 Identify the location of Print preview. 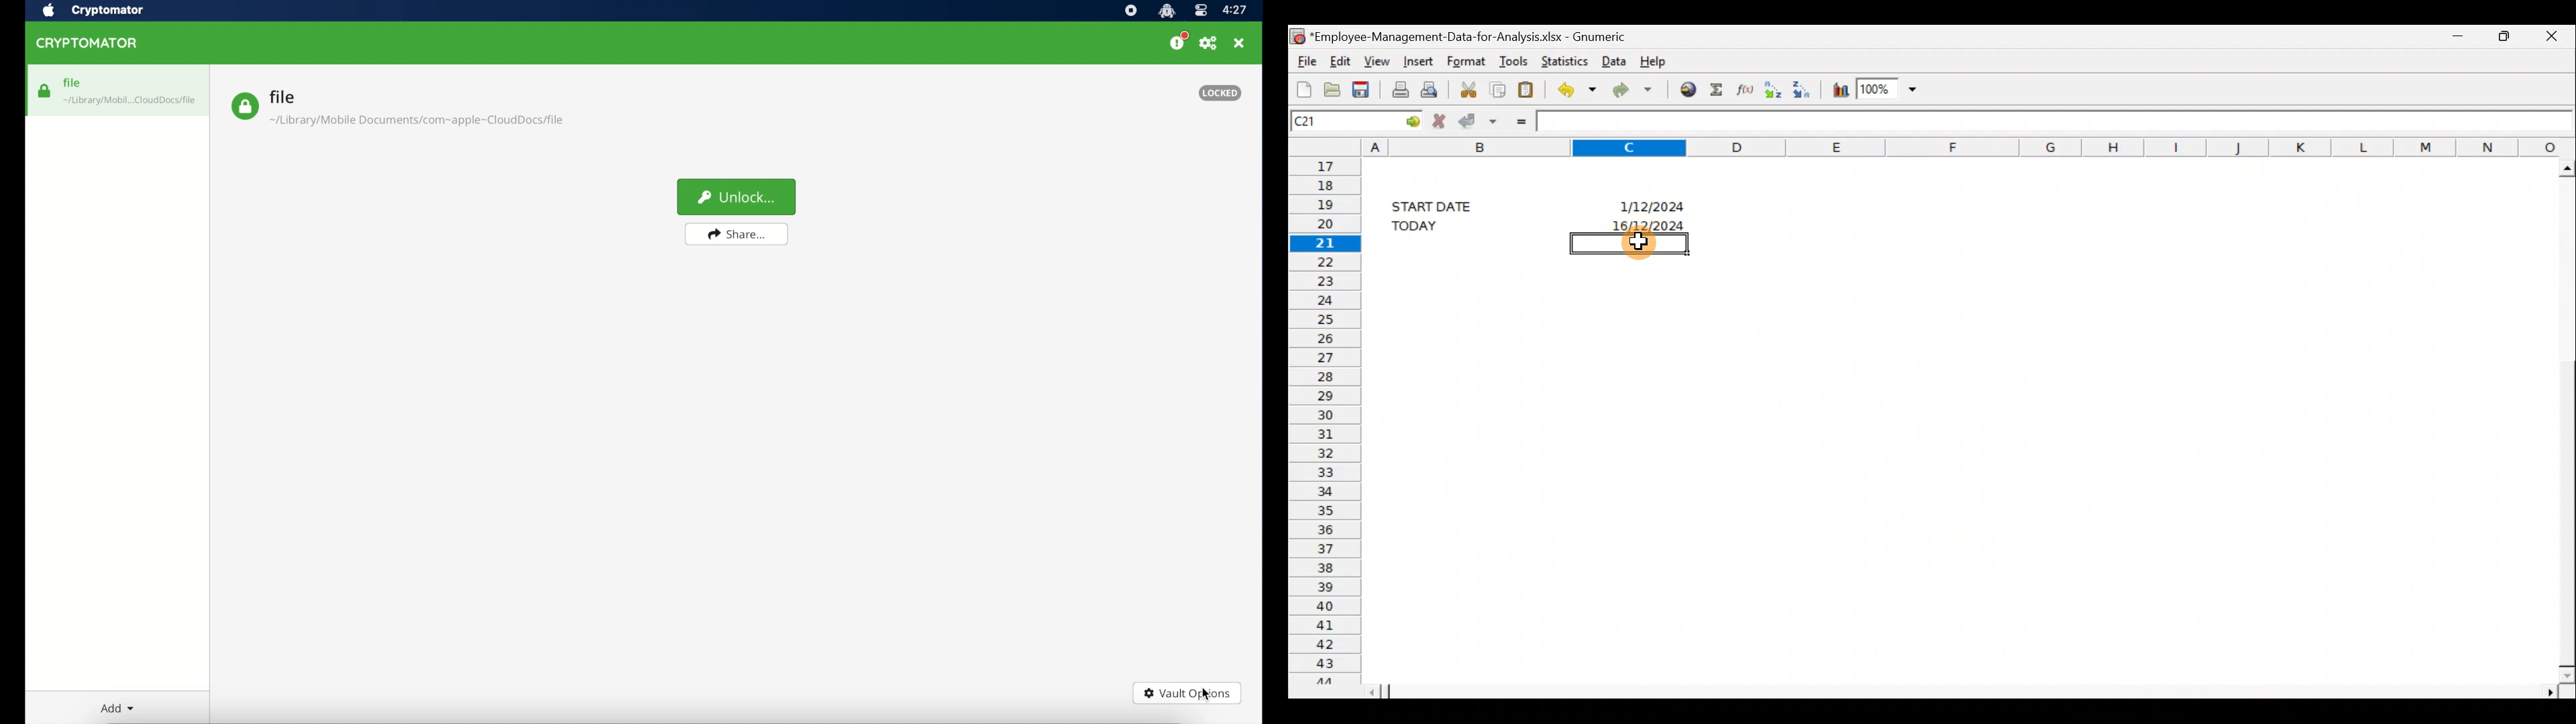
(1434, 88).